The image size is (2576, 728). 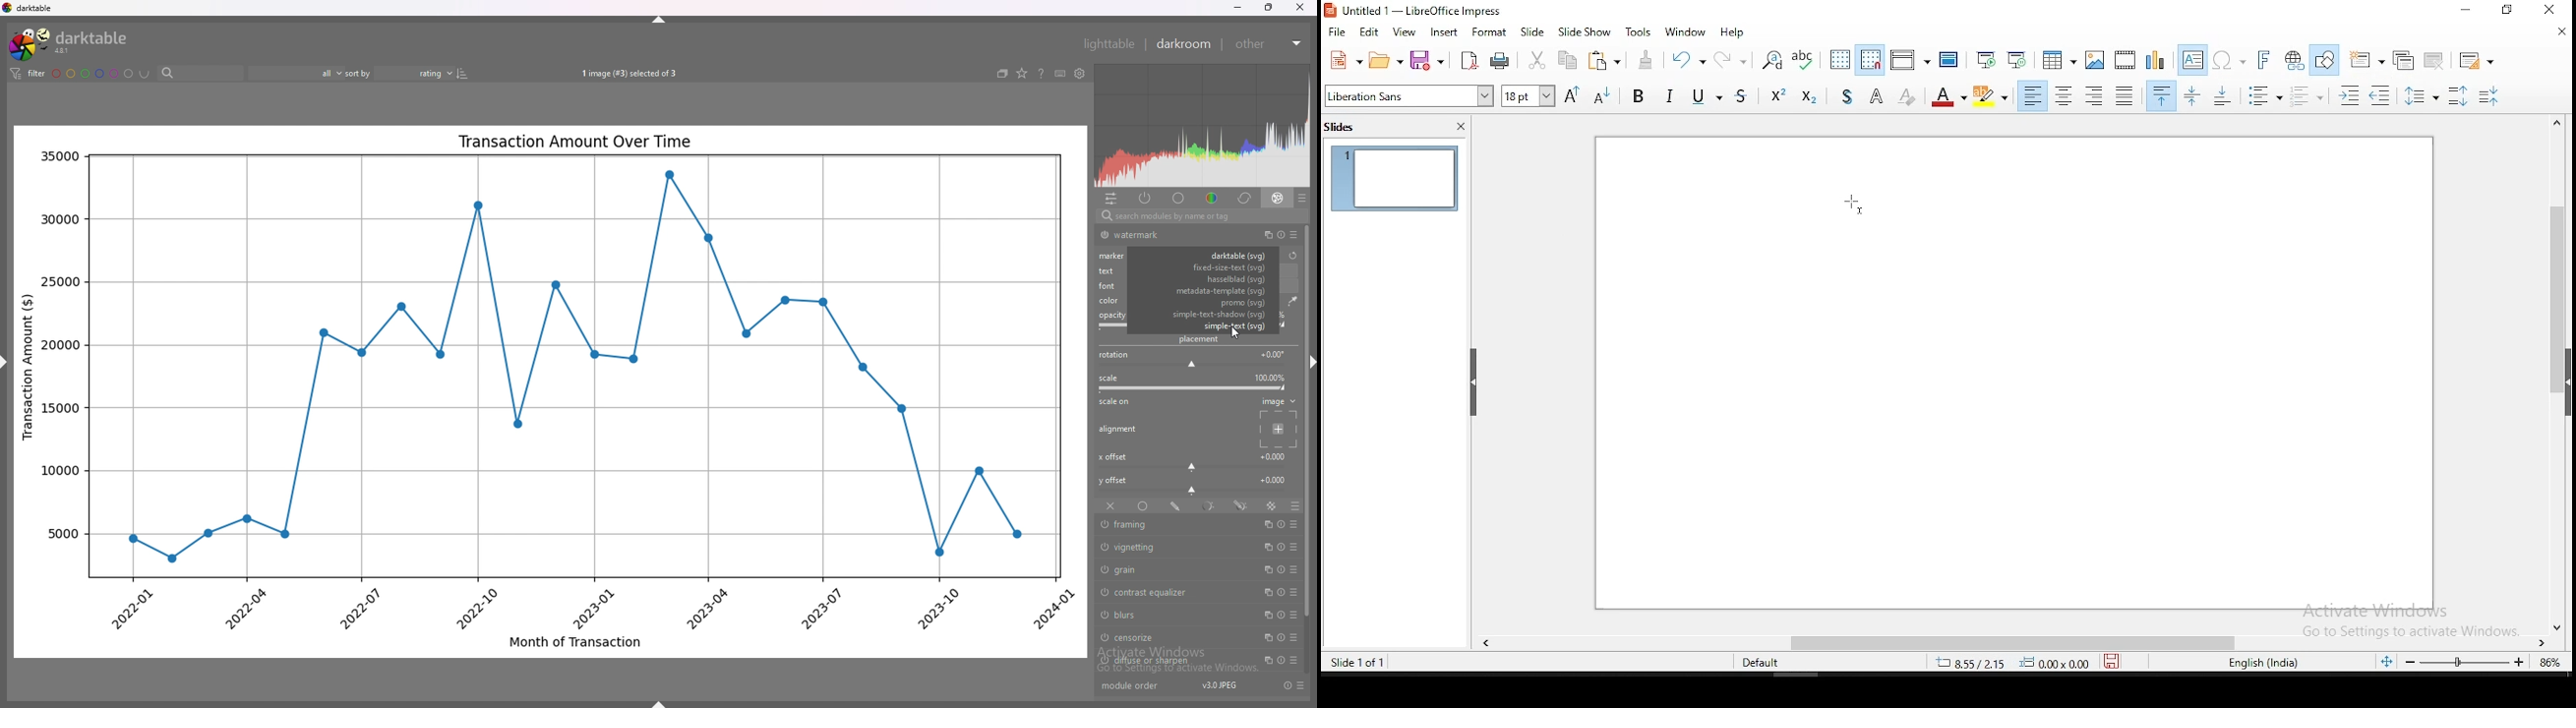 What do you see at coordinates (1275, 456) in the screenshot?
I see `x offset` at bounding box center [1275, 456].